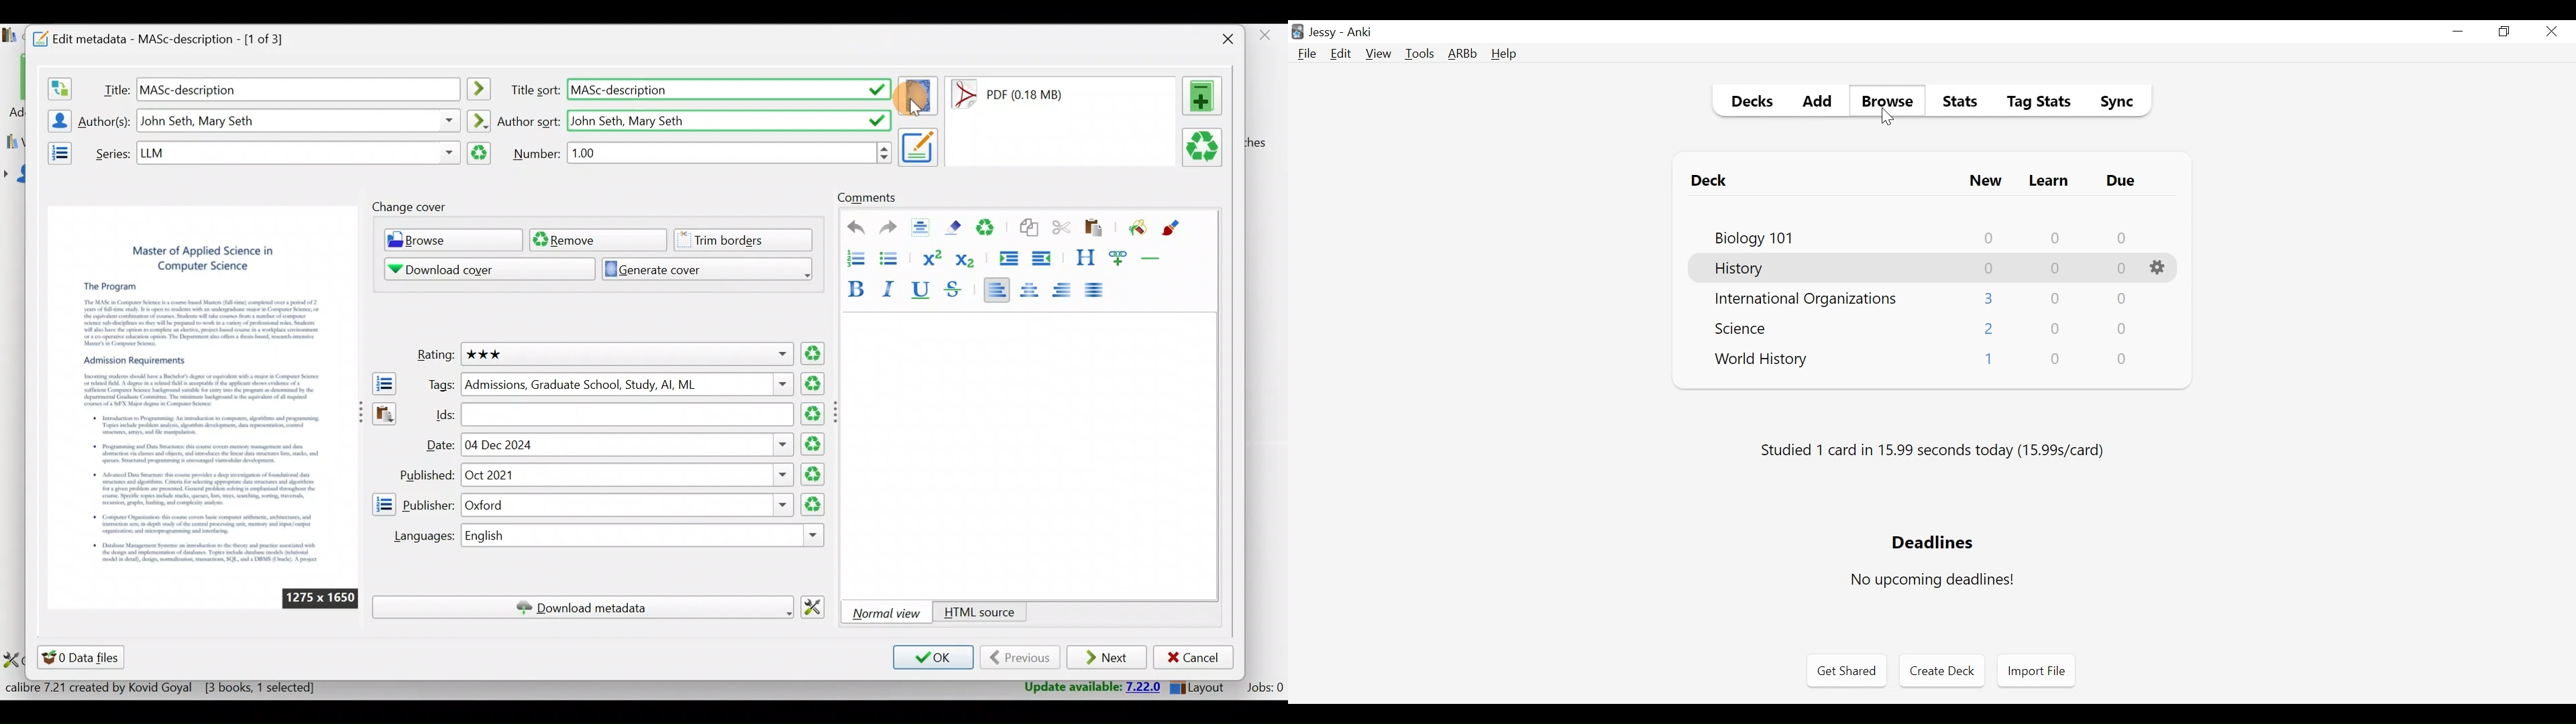 The image size is (2576, 728). Describe the element at coordinates (1886, 119) in the screenshot. I see `Cursor` at that location.